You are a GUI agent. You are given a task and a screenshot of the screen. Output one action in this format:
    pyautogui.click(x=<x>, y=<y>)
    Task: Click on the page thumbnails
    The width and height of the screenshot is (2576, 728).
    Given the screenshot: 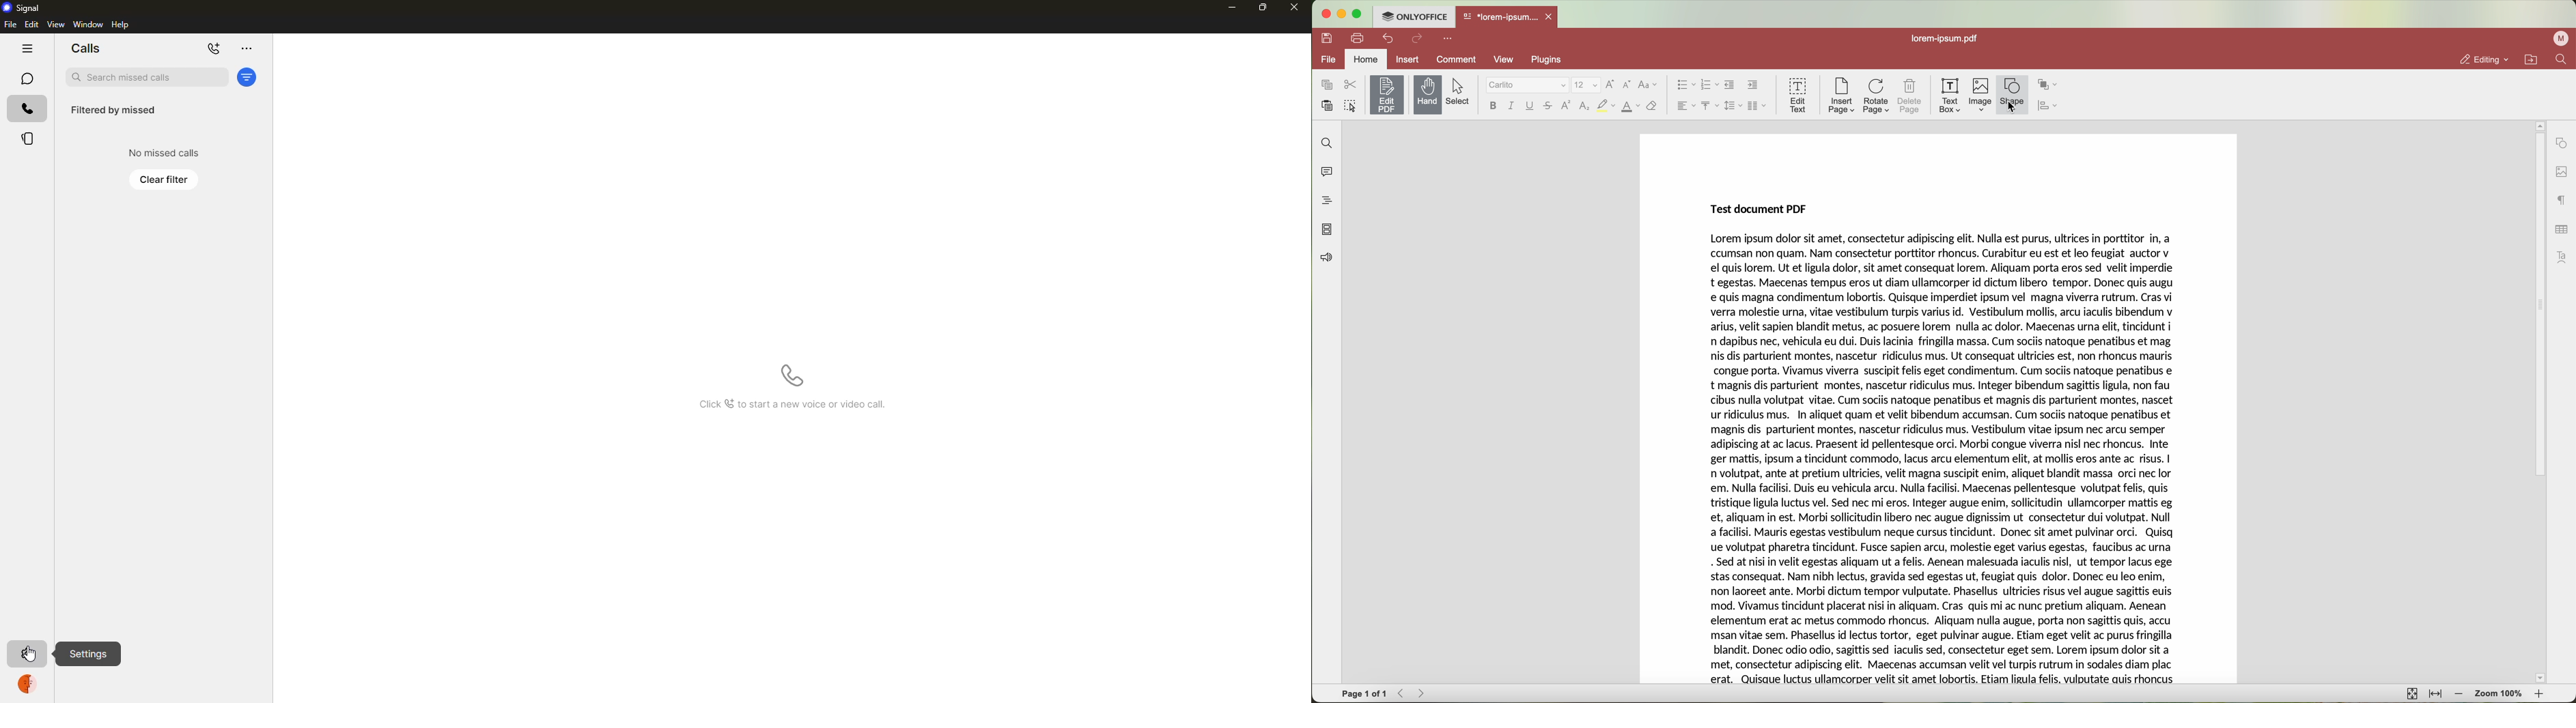 What is the action you would take?
    pyautogui.click(x=1327, y=230)
    